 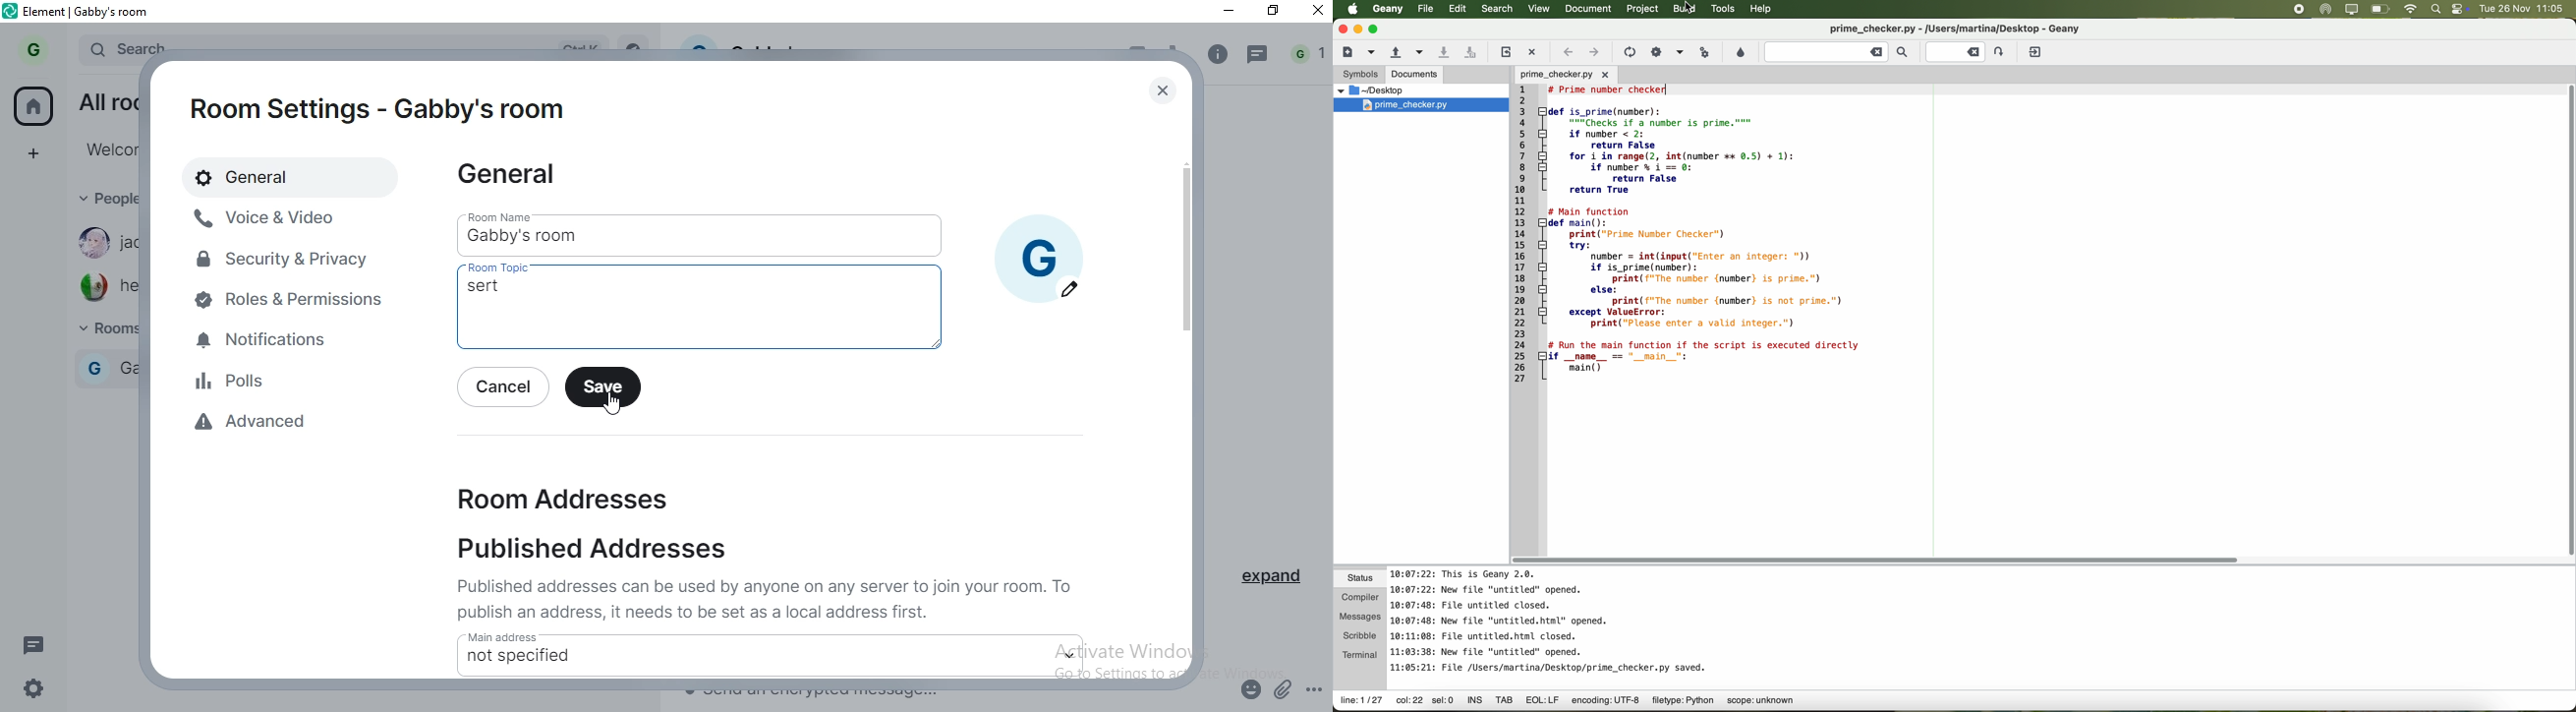 What do you see at coordinates (507, 386) in the screenshot?
I see `cancel` at bounding box center [507, 386].